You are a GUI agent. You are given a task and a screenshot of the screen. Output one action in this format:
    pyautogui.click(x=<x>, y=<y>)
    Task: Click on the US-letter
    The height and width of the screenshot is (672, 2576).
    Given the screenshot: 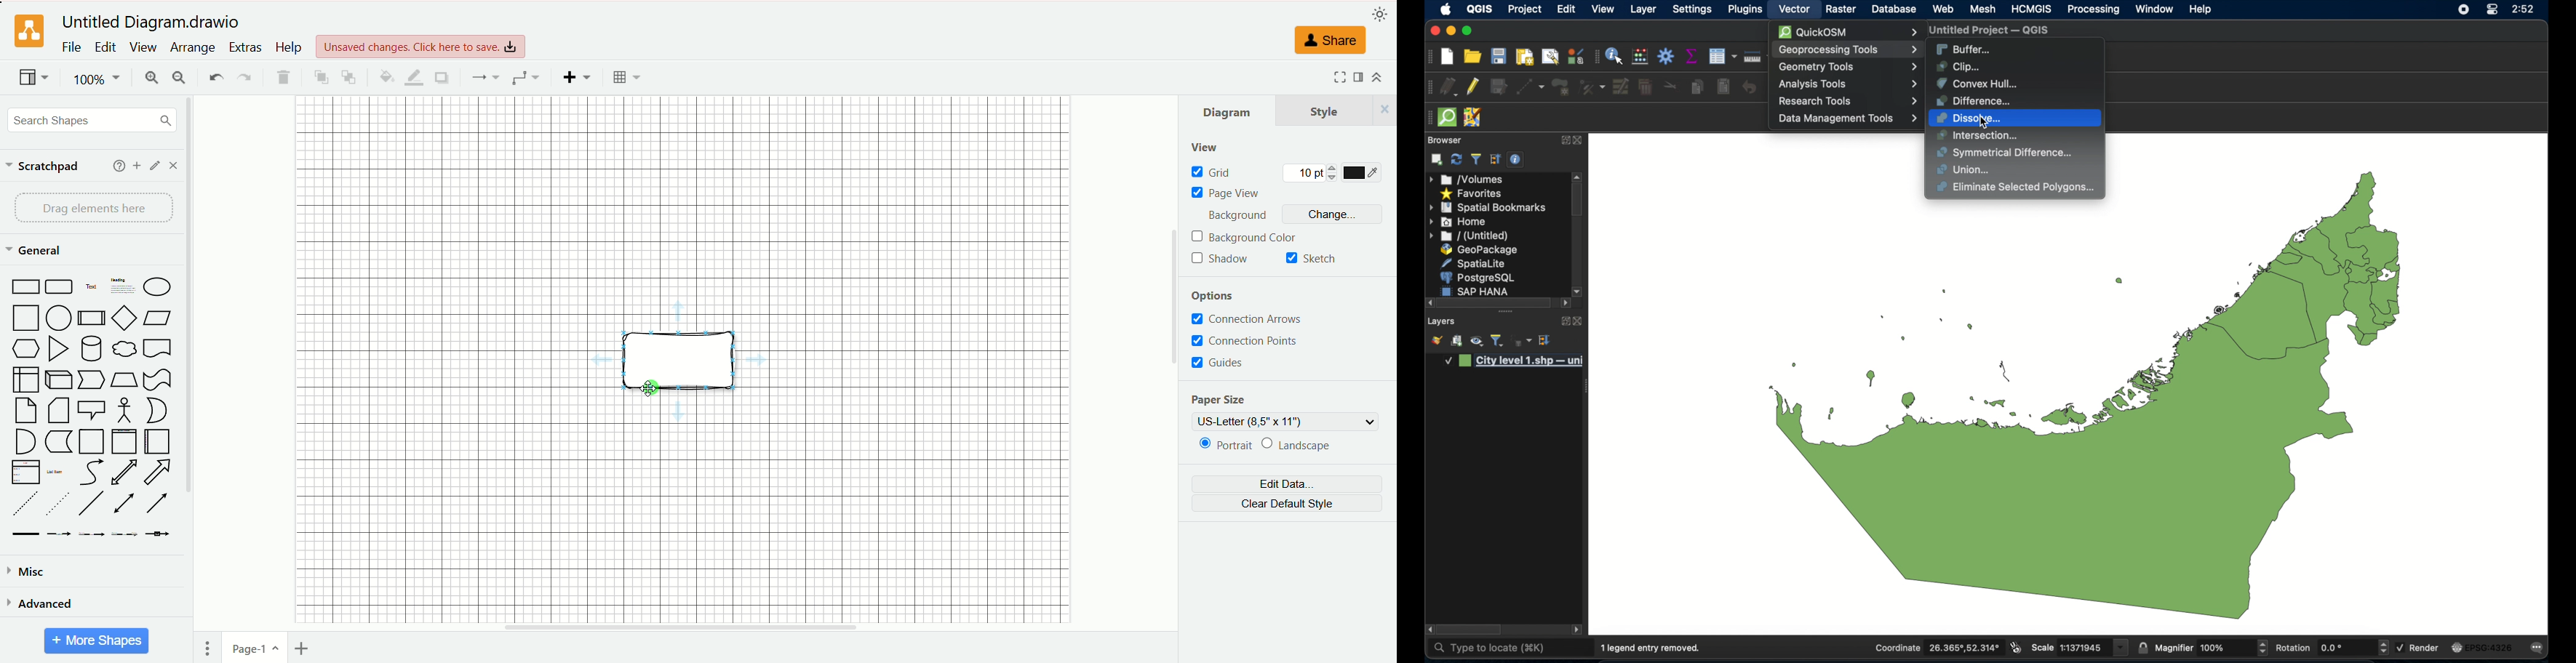 What is the action you would take?
    pyautogui.click(x=1287, y=421)
    